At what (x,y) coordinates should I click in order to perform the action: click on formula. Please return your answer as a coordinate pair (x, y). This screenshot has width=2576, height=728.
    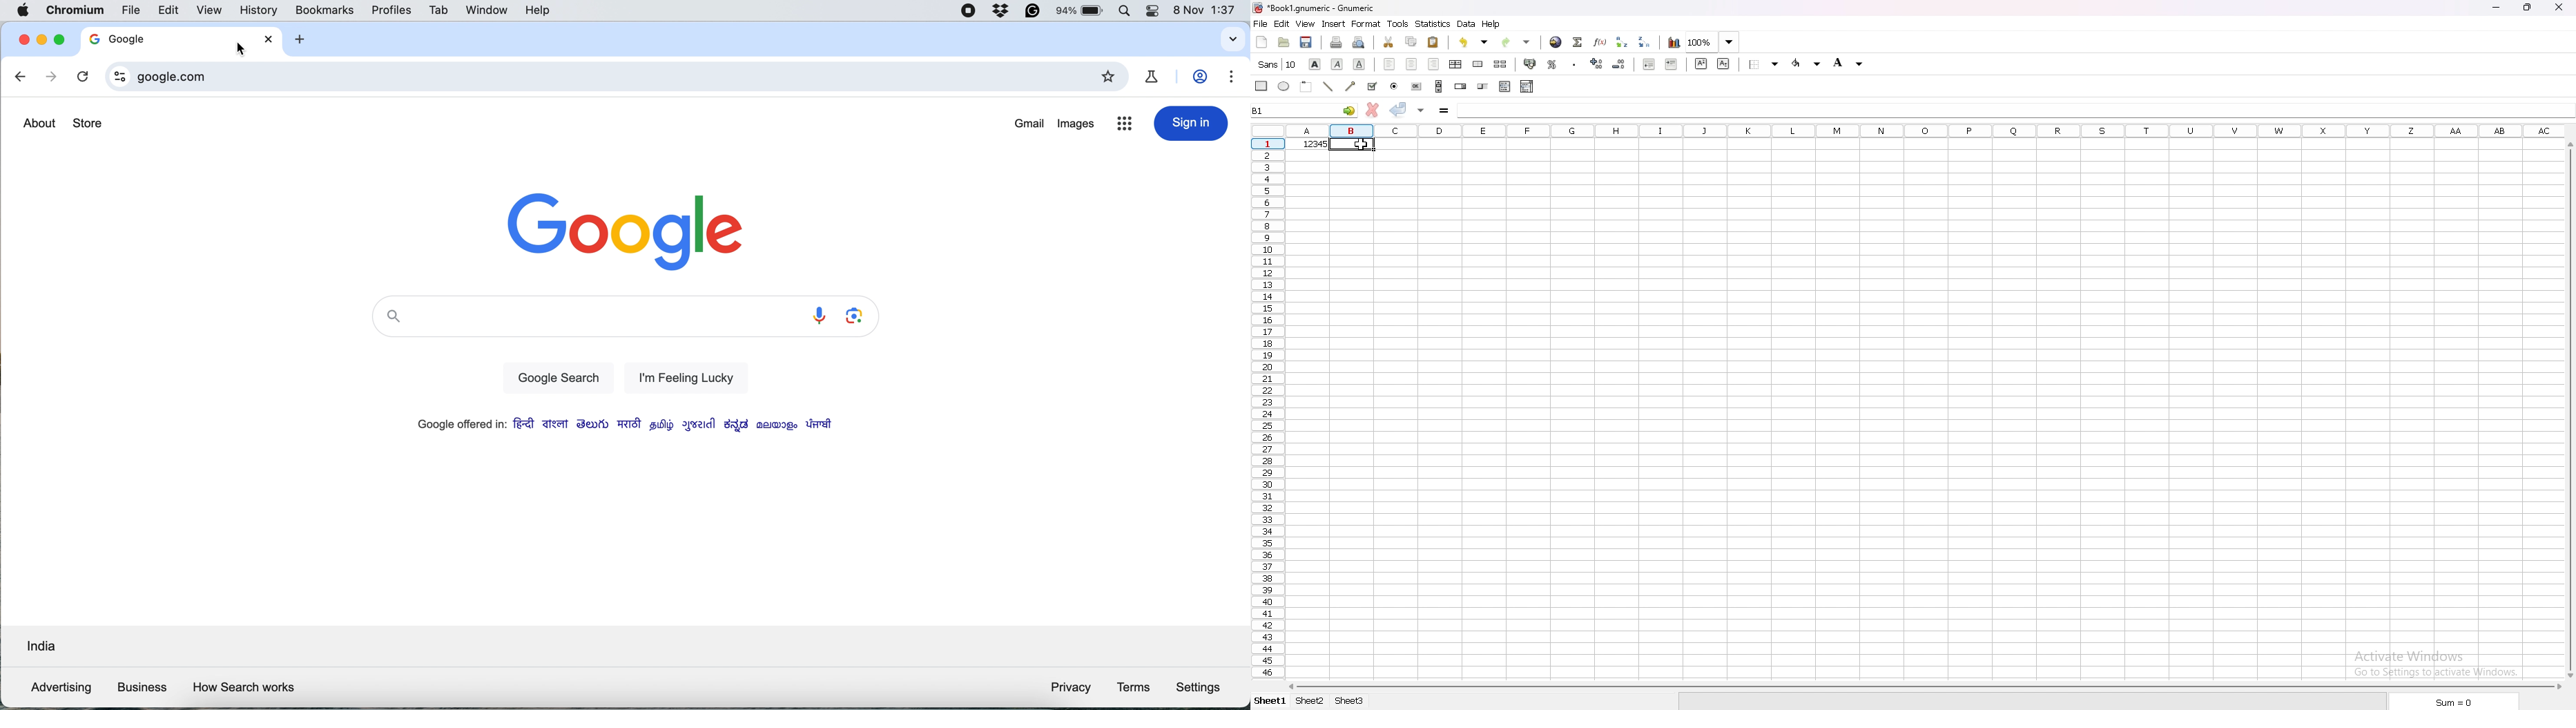
    Looking at the image, I should click on (1444, 110).